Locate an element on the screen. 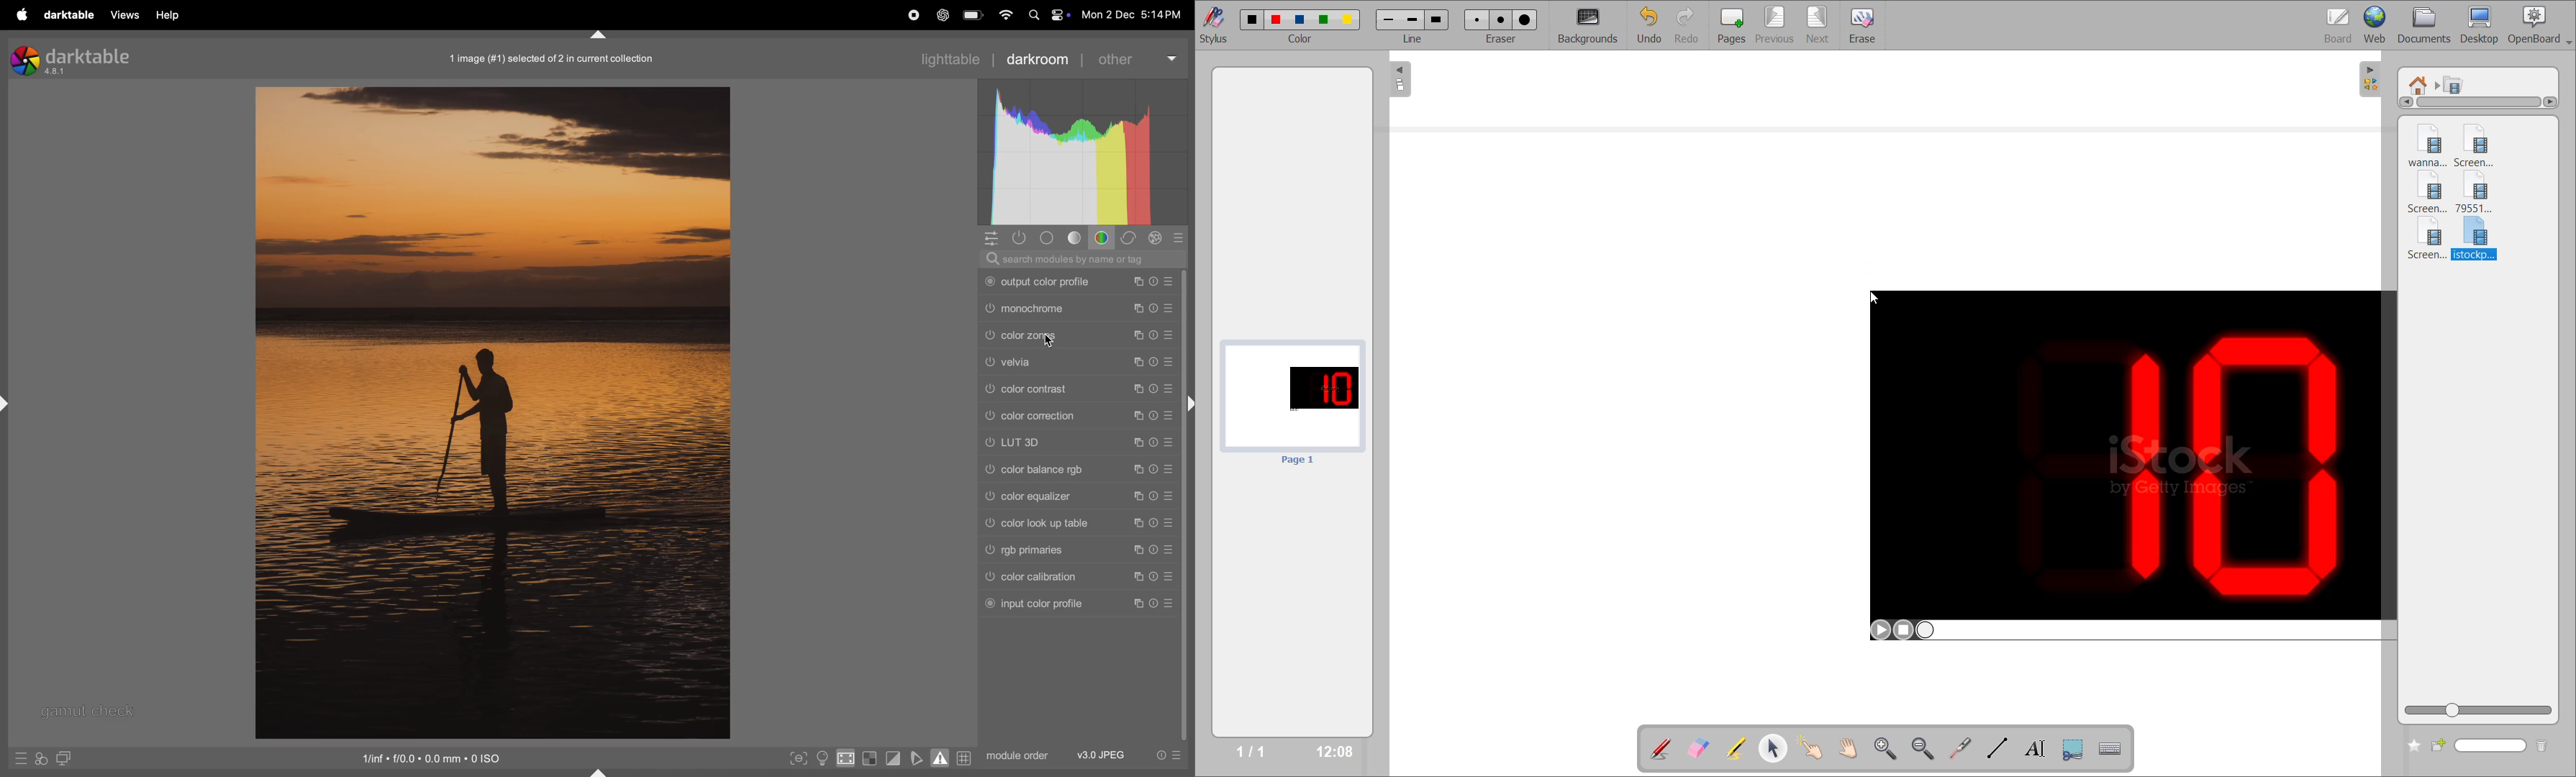  capture part of screen is located at coordinates (2072, 748).